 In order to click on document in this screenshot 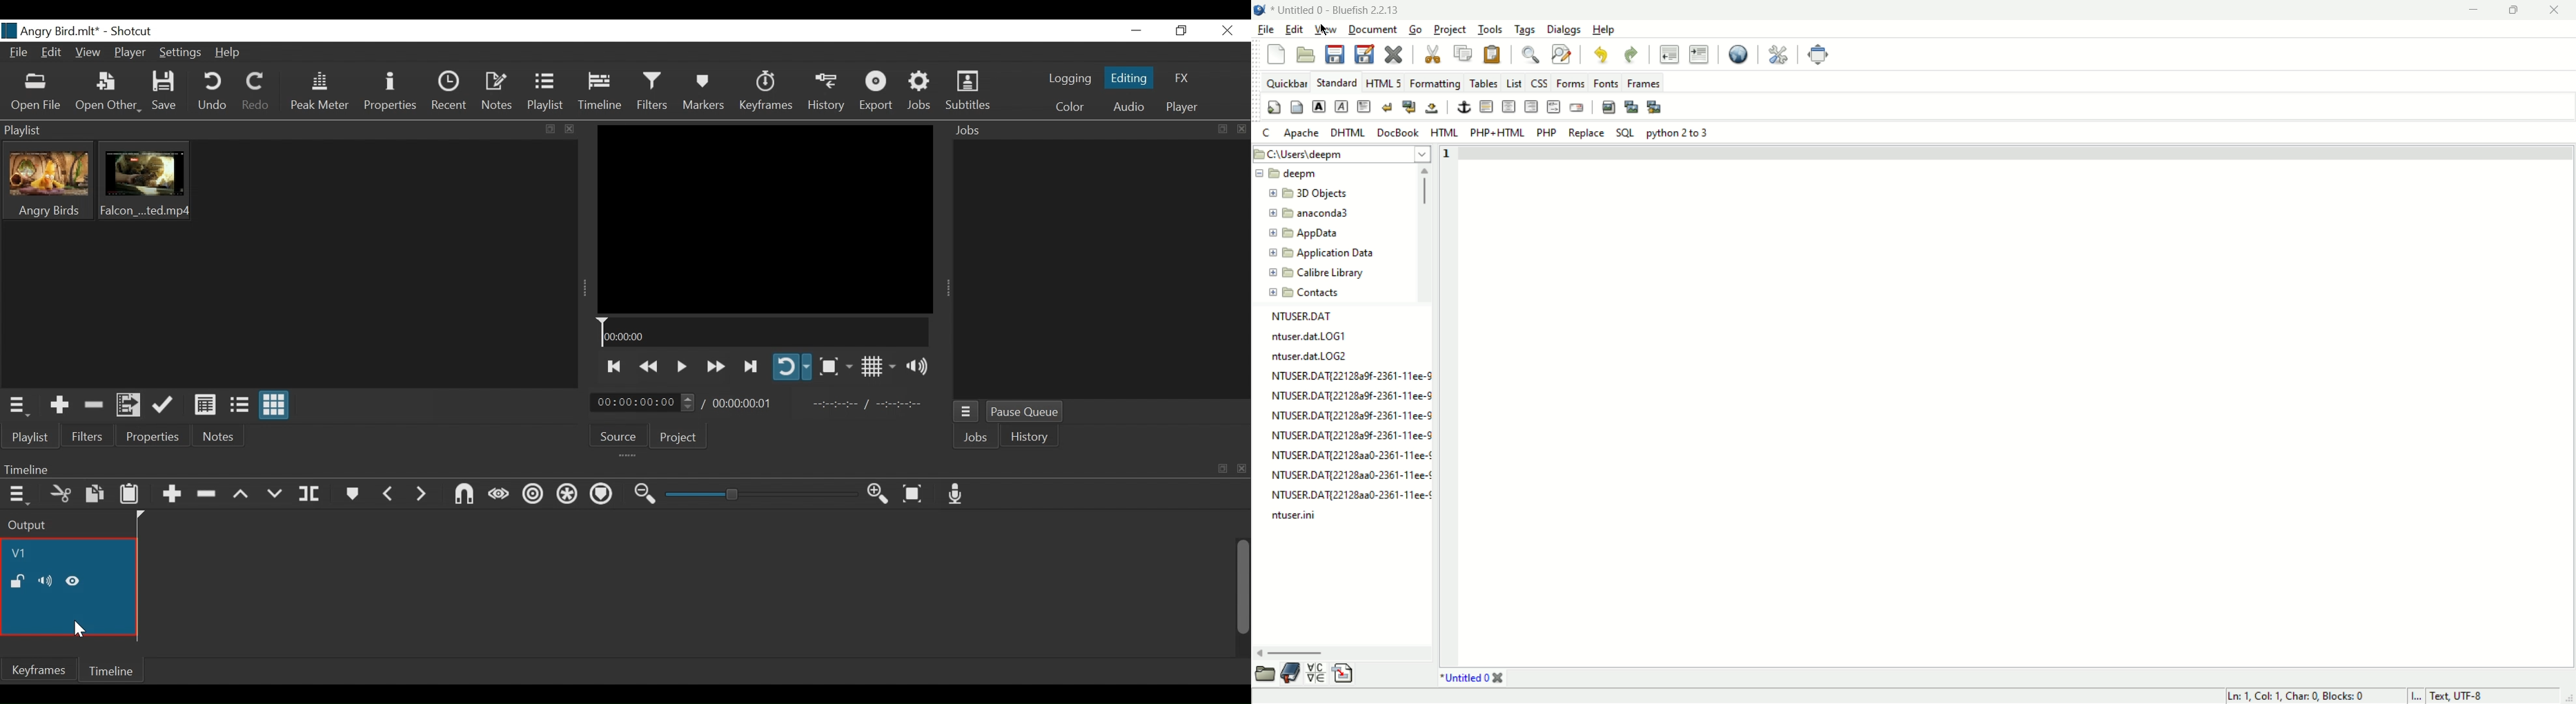, I will do `click(1371, 29)`.